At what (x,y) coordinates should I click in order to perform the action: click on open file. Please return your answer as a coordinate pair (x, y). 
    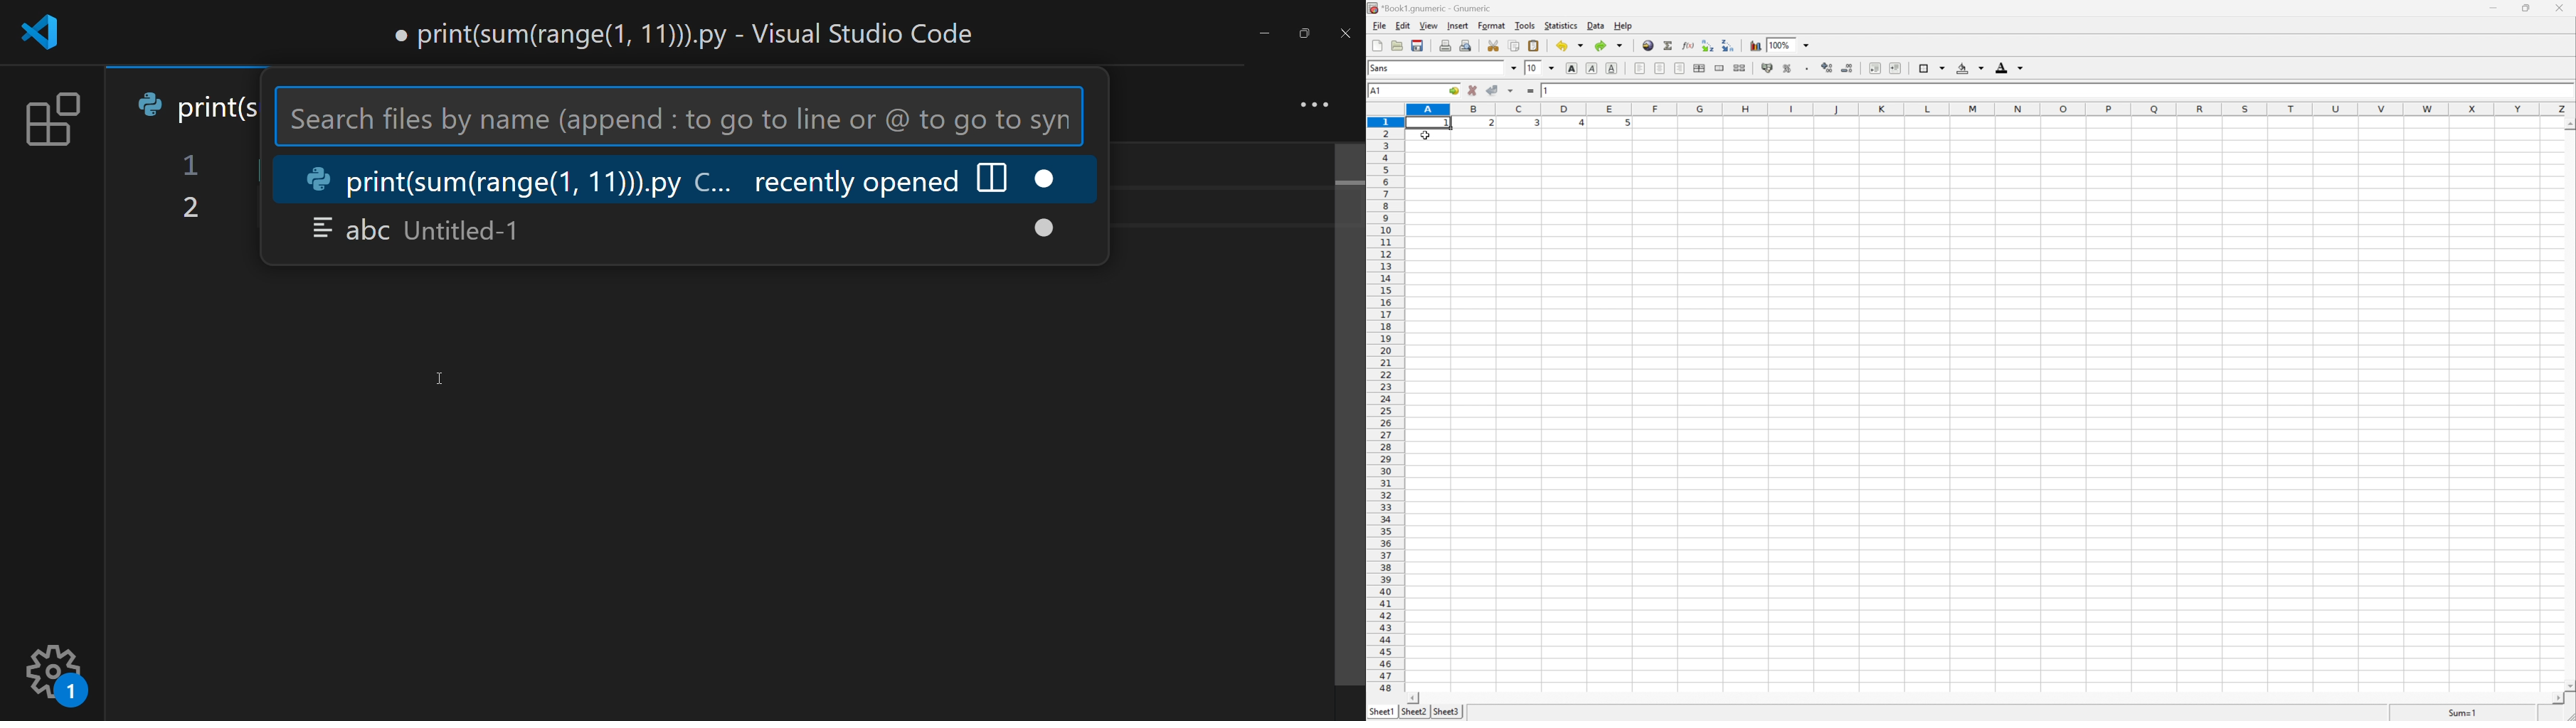
    Looking at the image, I should click on (1399, 45).